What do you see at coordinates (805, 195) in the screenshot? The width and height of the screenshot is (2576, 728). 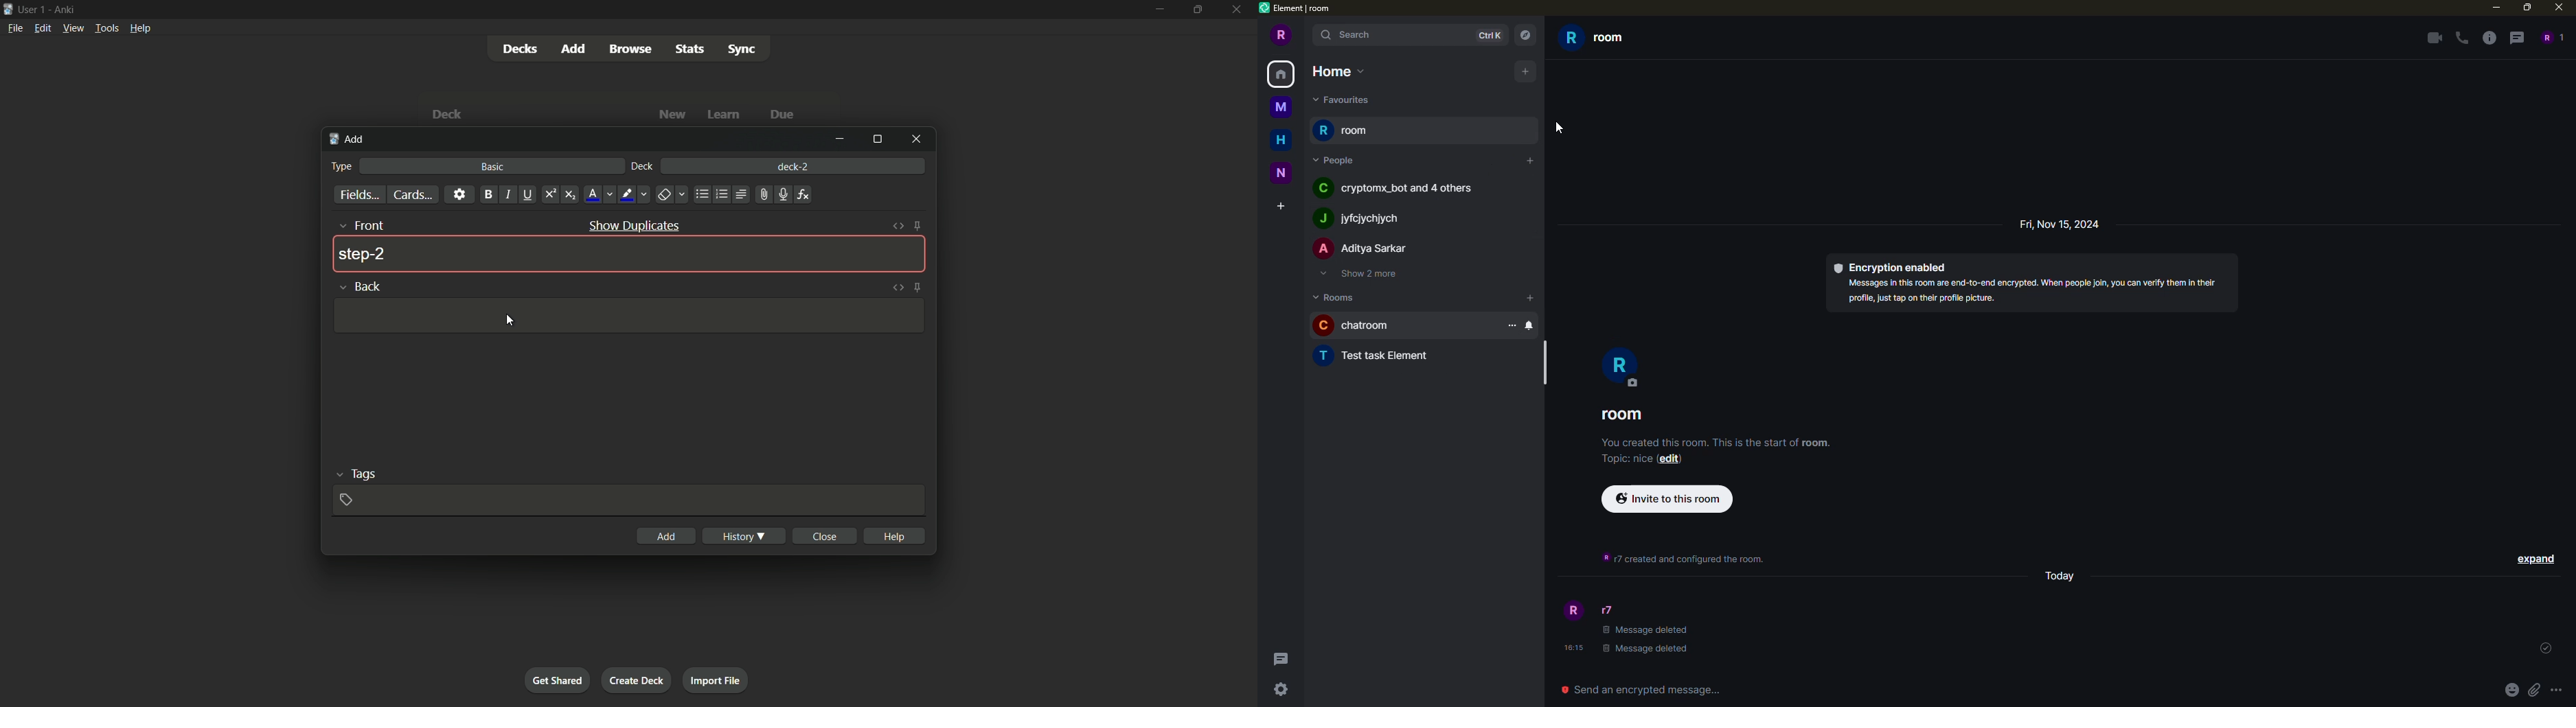 I see `equations` at bounding box center [805, 195].